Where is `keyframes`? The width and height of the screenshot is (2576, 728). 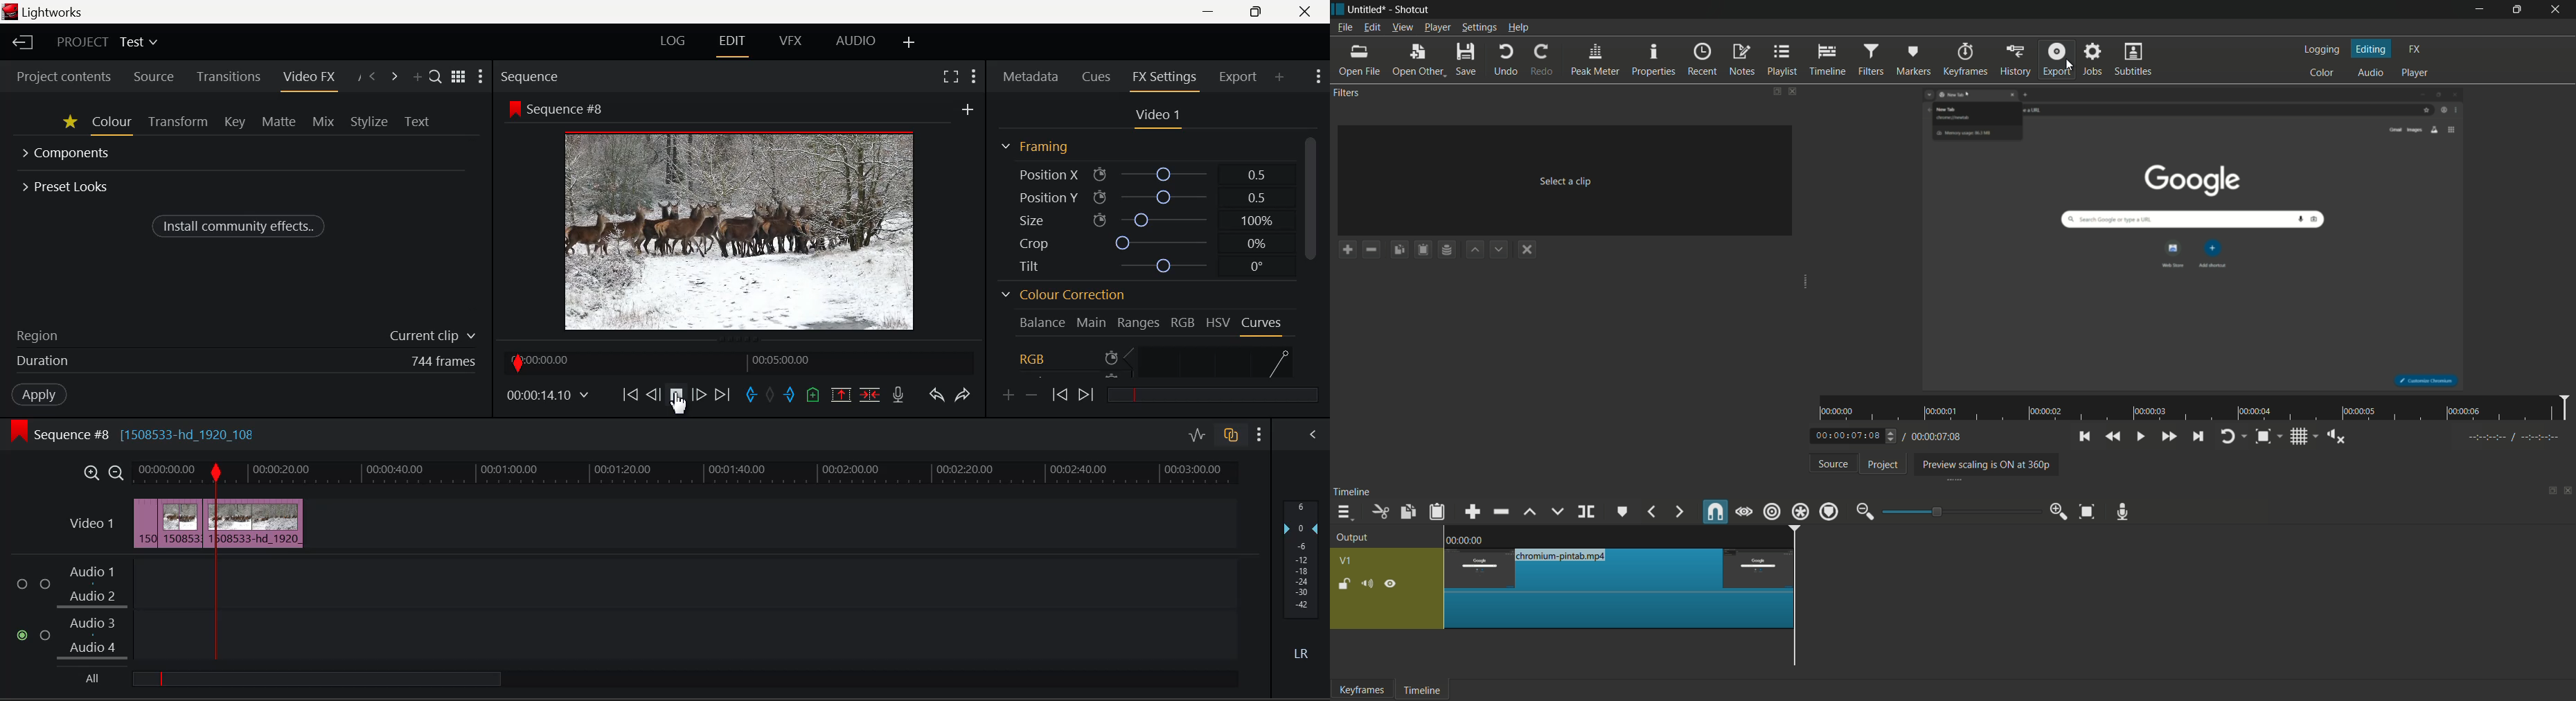 keyframes is located at coordinates (1968, 59).